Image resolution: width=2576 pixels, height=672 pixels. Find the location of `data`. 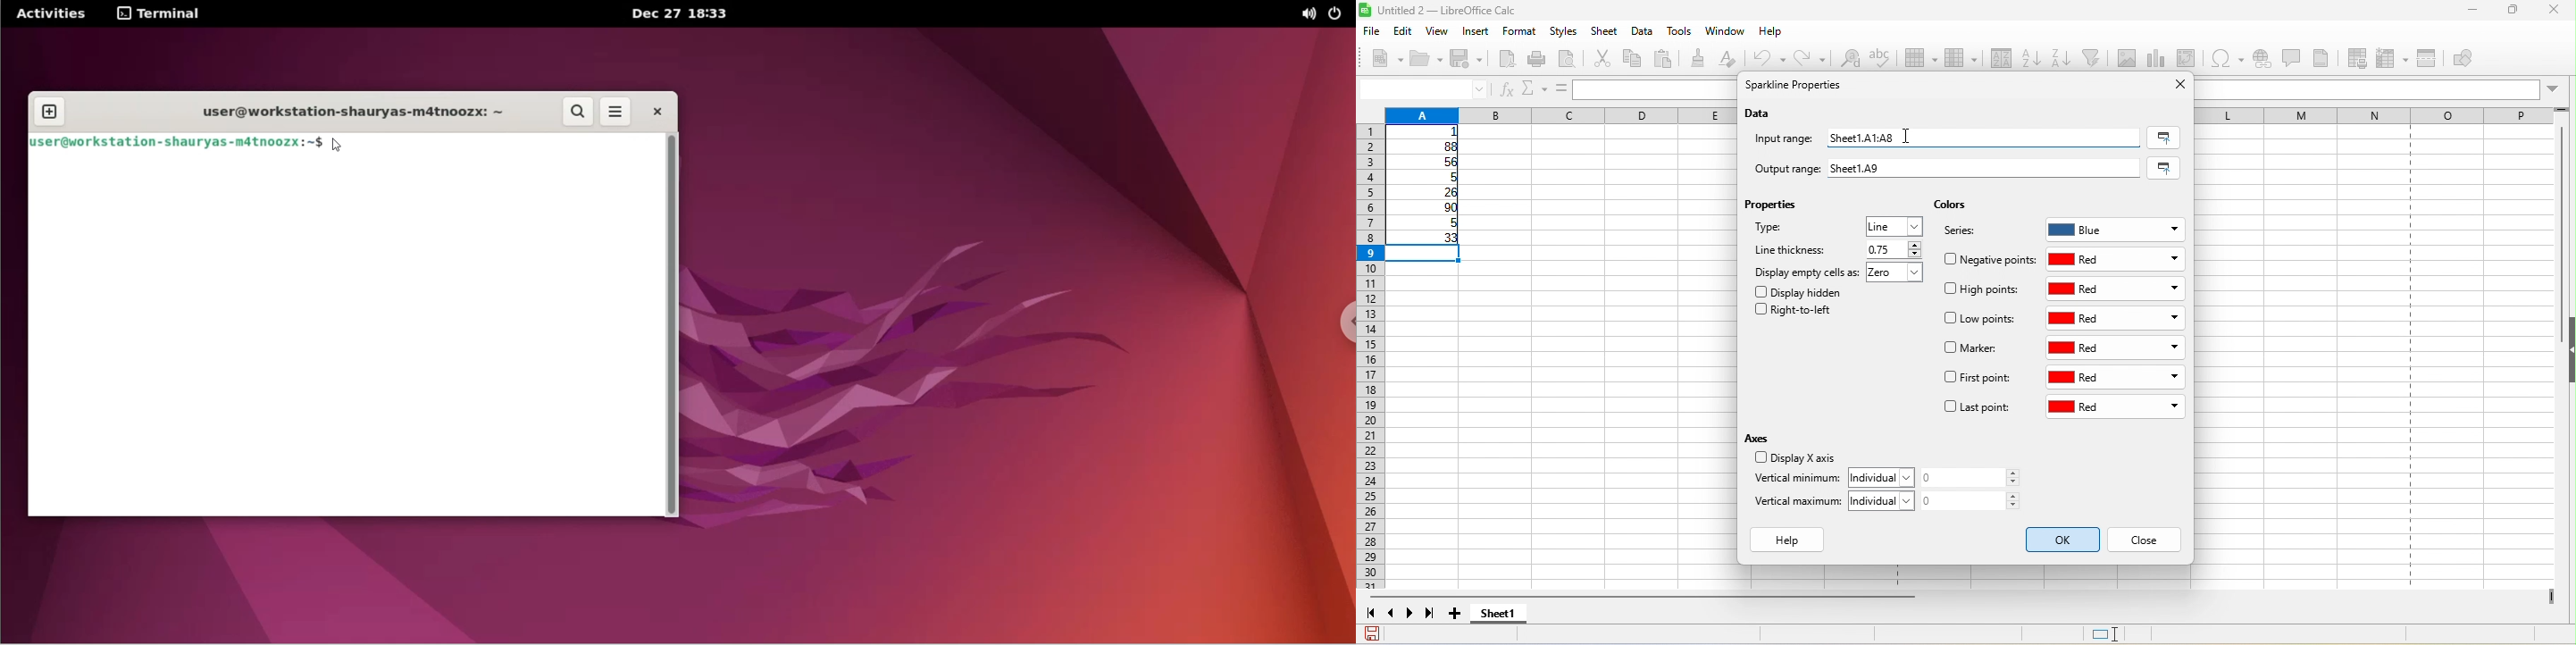

data is located at coordinates (1643, 32).